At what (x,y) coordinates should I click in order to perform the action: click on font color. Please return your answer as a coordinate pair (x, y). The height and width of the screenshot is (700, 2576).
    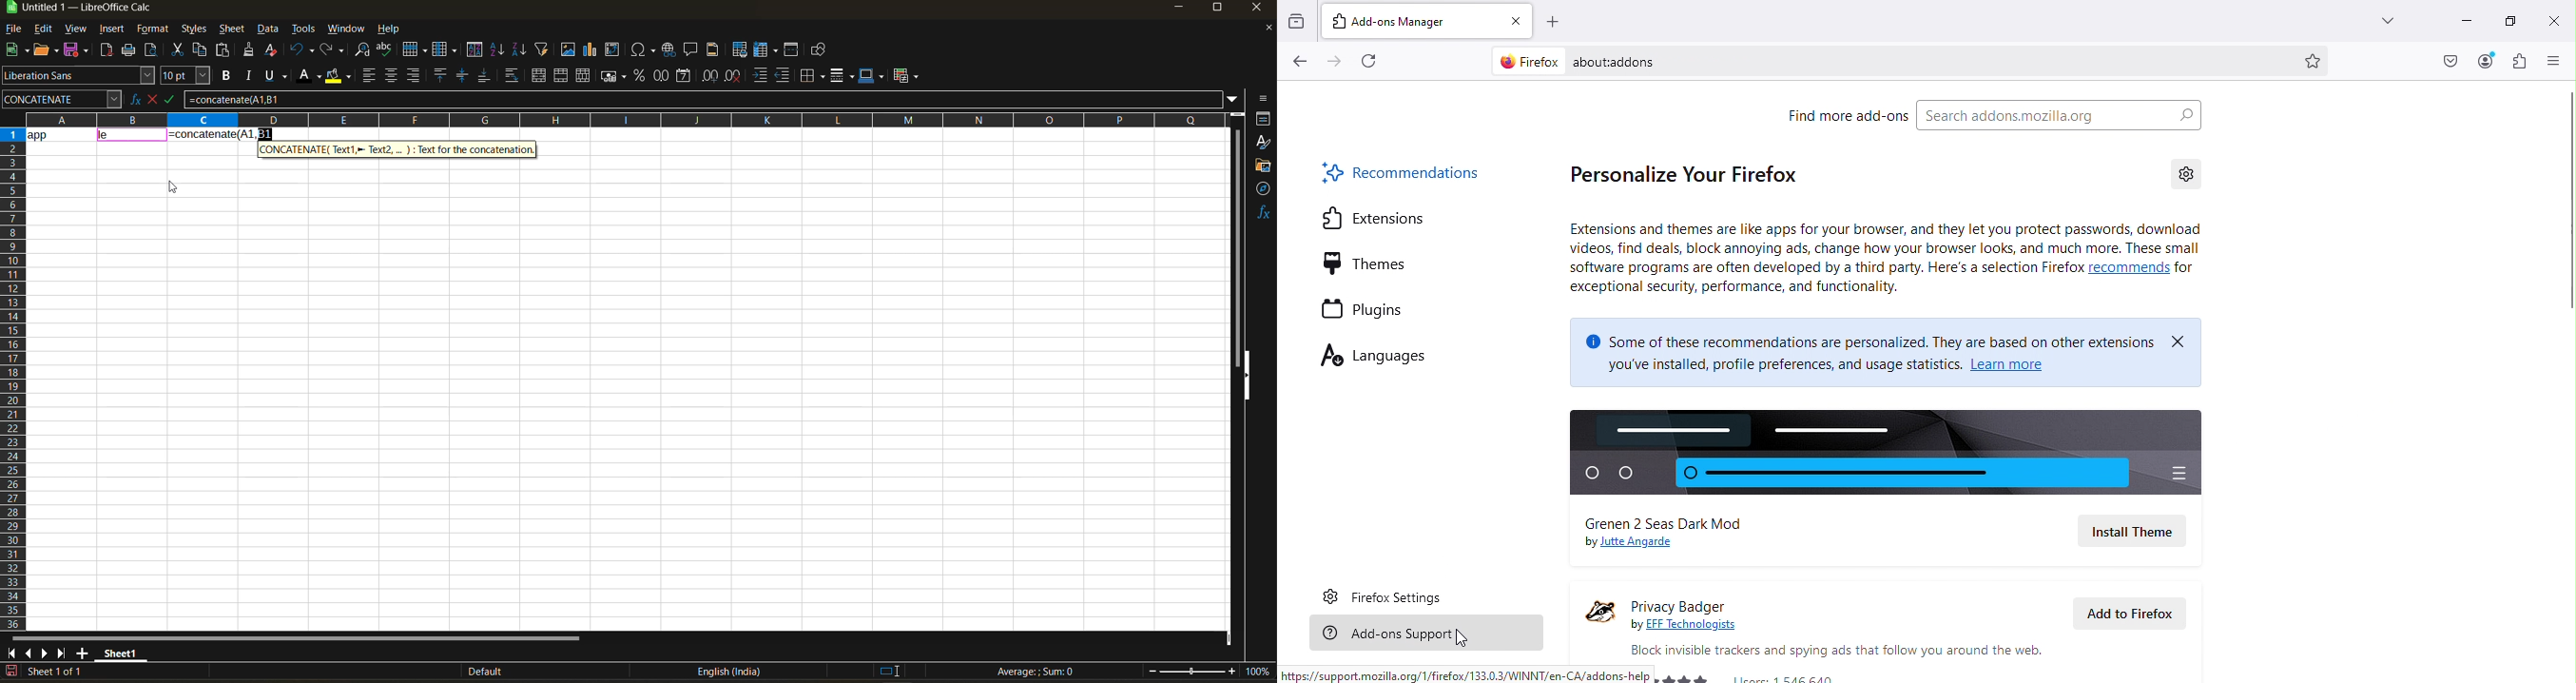
    Looking at the image, I should click on (312, 75).